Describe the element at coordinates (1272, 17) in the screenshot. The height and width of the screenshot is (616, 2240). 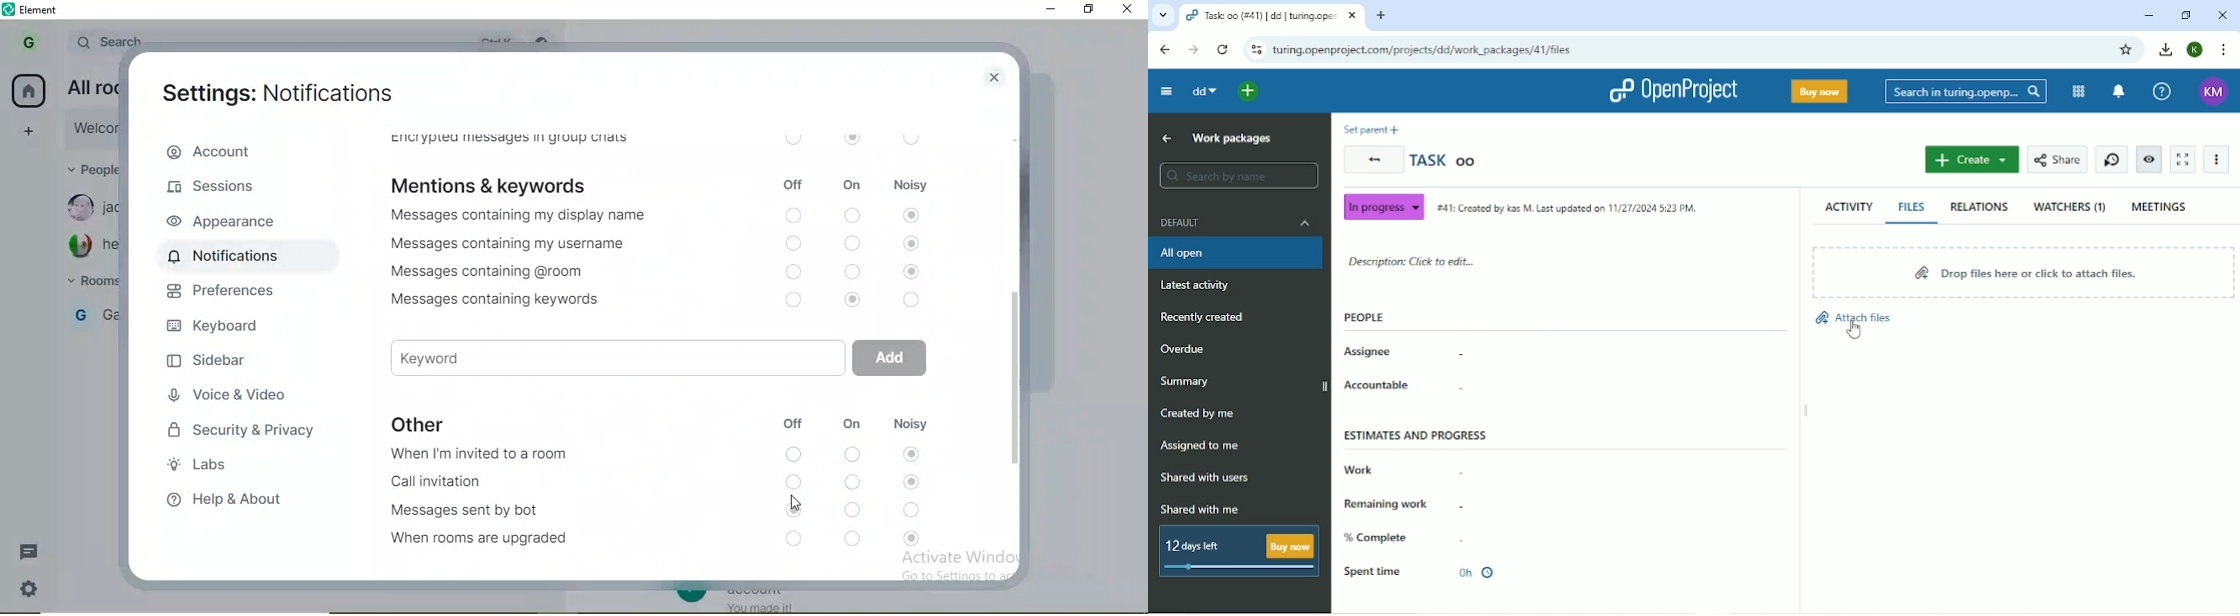
I see `Current tab` at that location.